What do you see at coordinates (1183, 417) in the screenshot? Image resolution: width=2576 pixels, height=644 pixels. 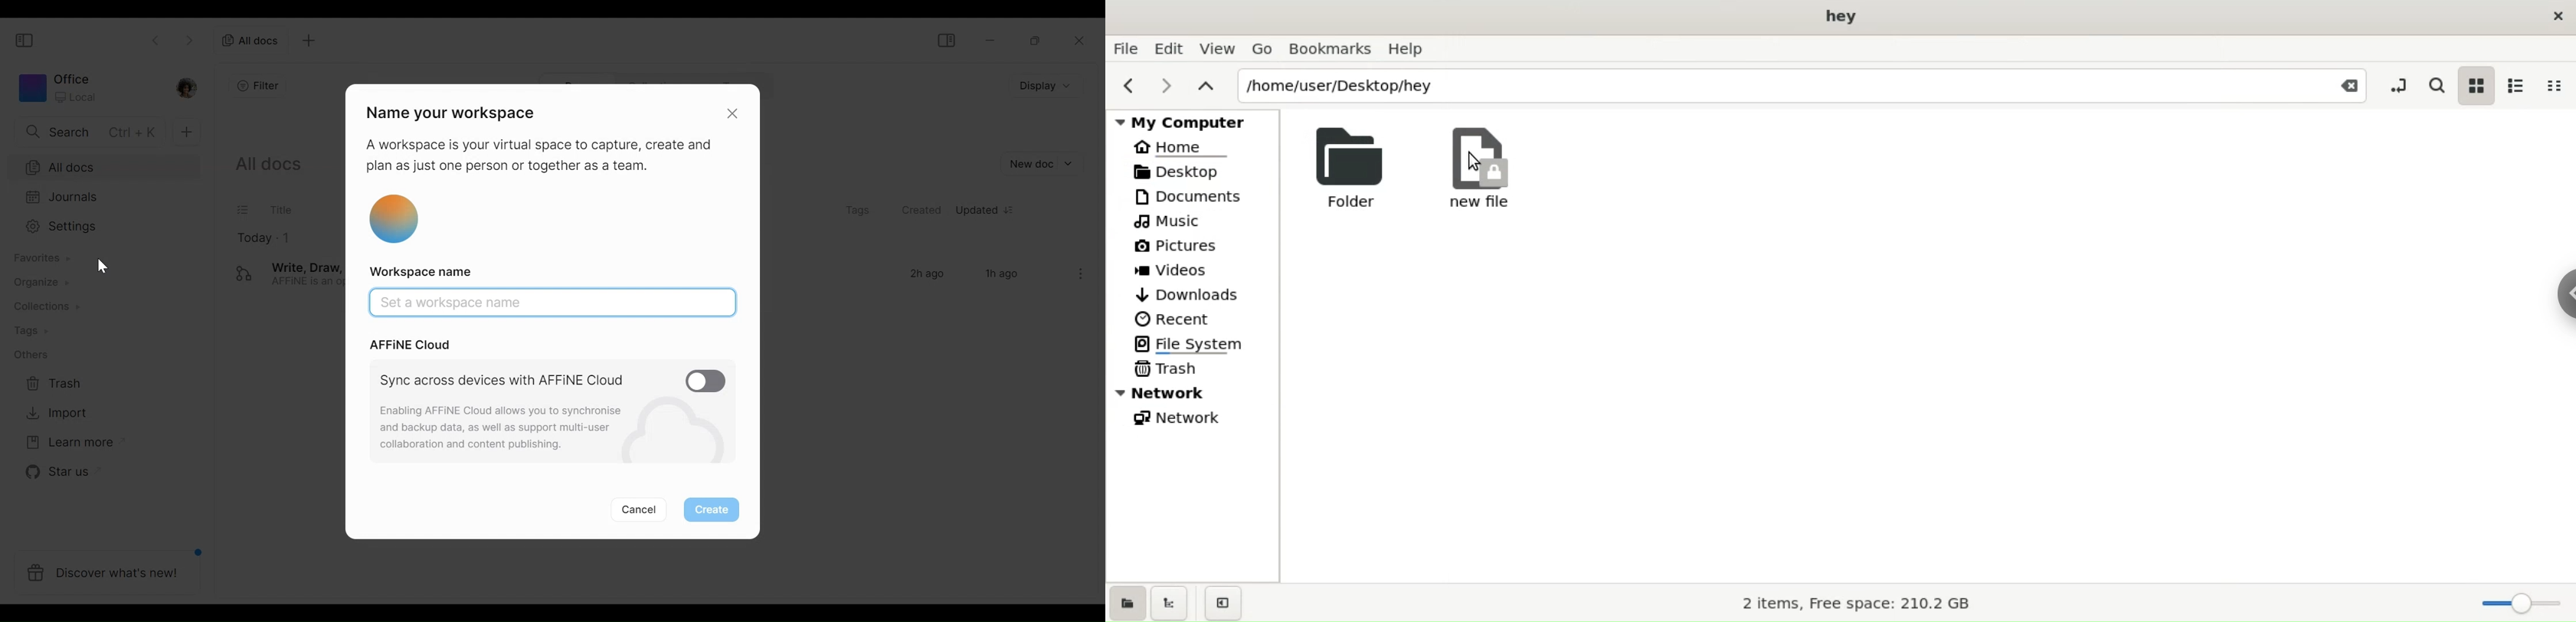 I see `Network` at bounding box center [1183, 417].